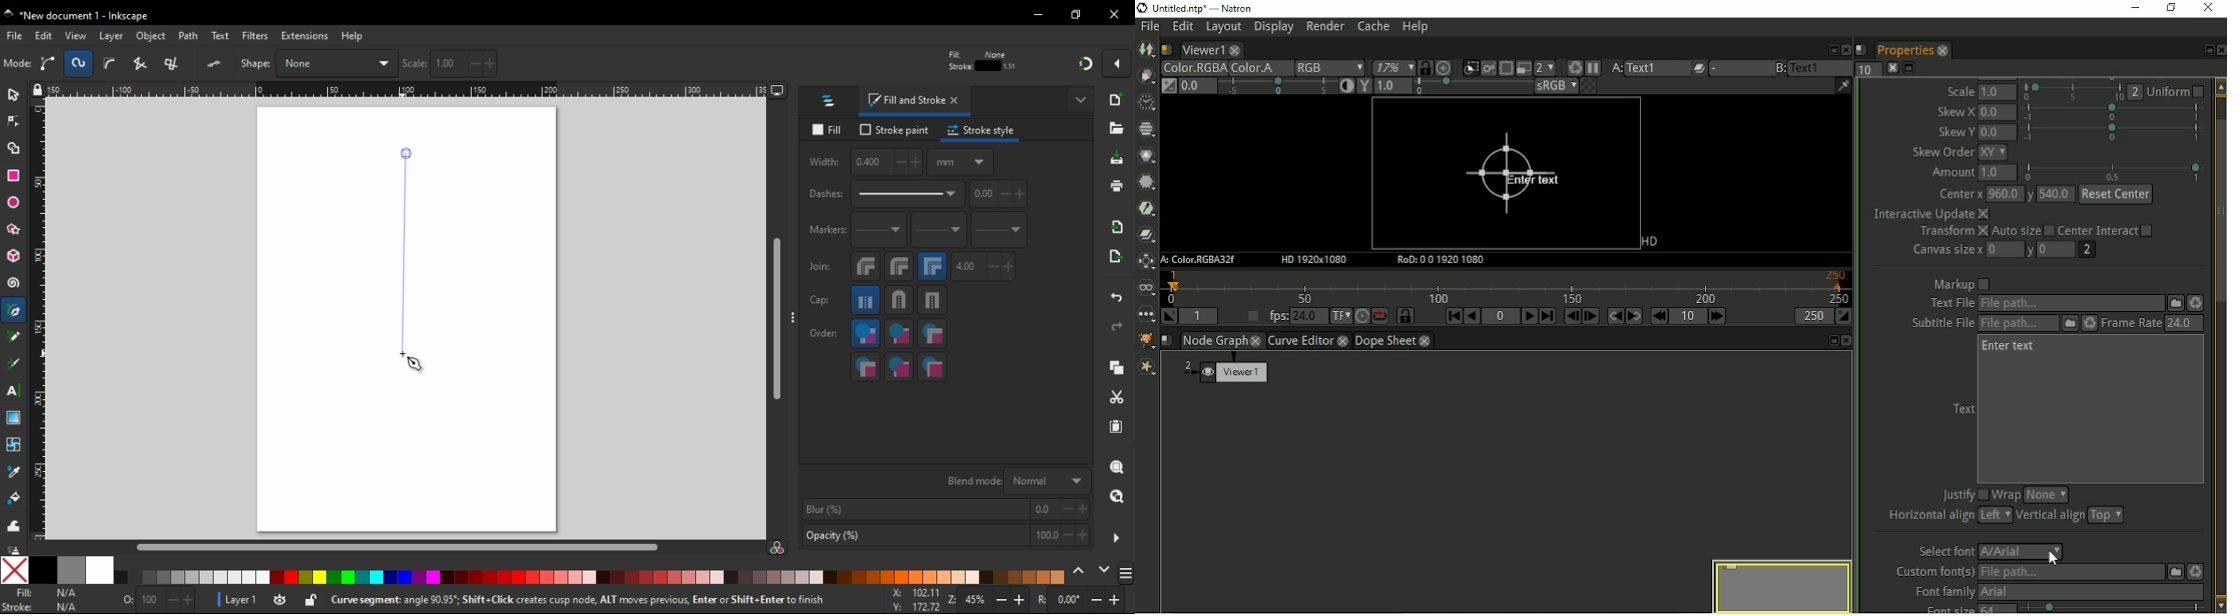 The image size is (2240, 616). What do you see at coordinates (17, 600) in the screenshot?
I see `Fill Stroke` at bounding box center [17, 600].